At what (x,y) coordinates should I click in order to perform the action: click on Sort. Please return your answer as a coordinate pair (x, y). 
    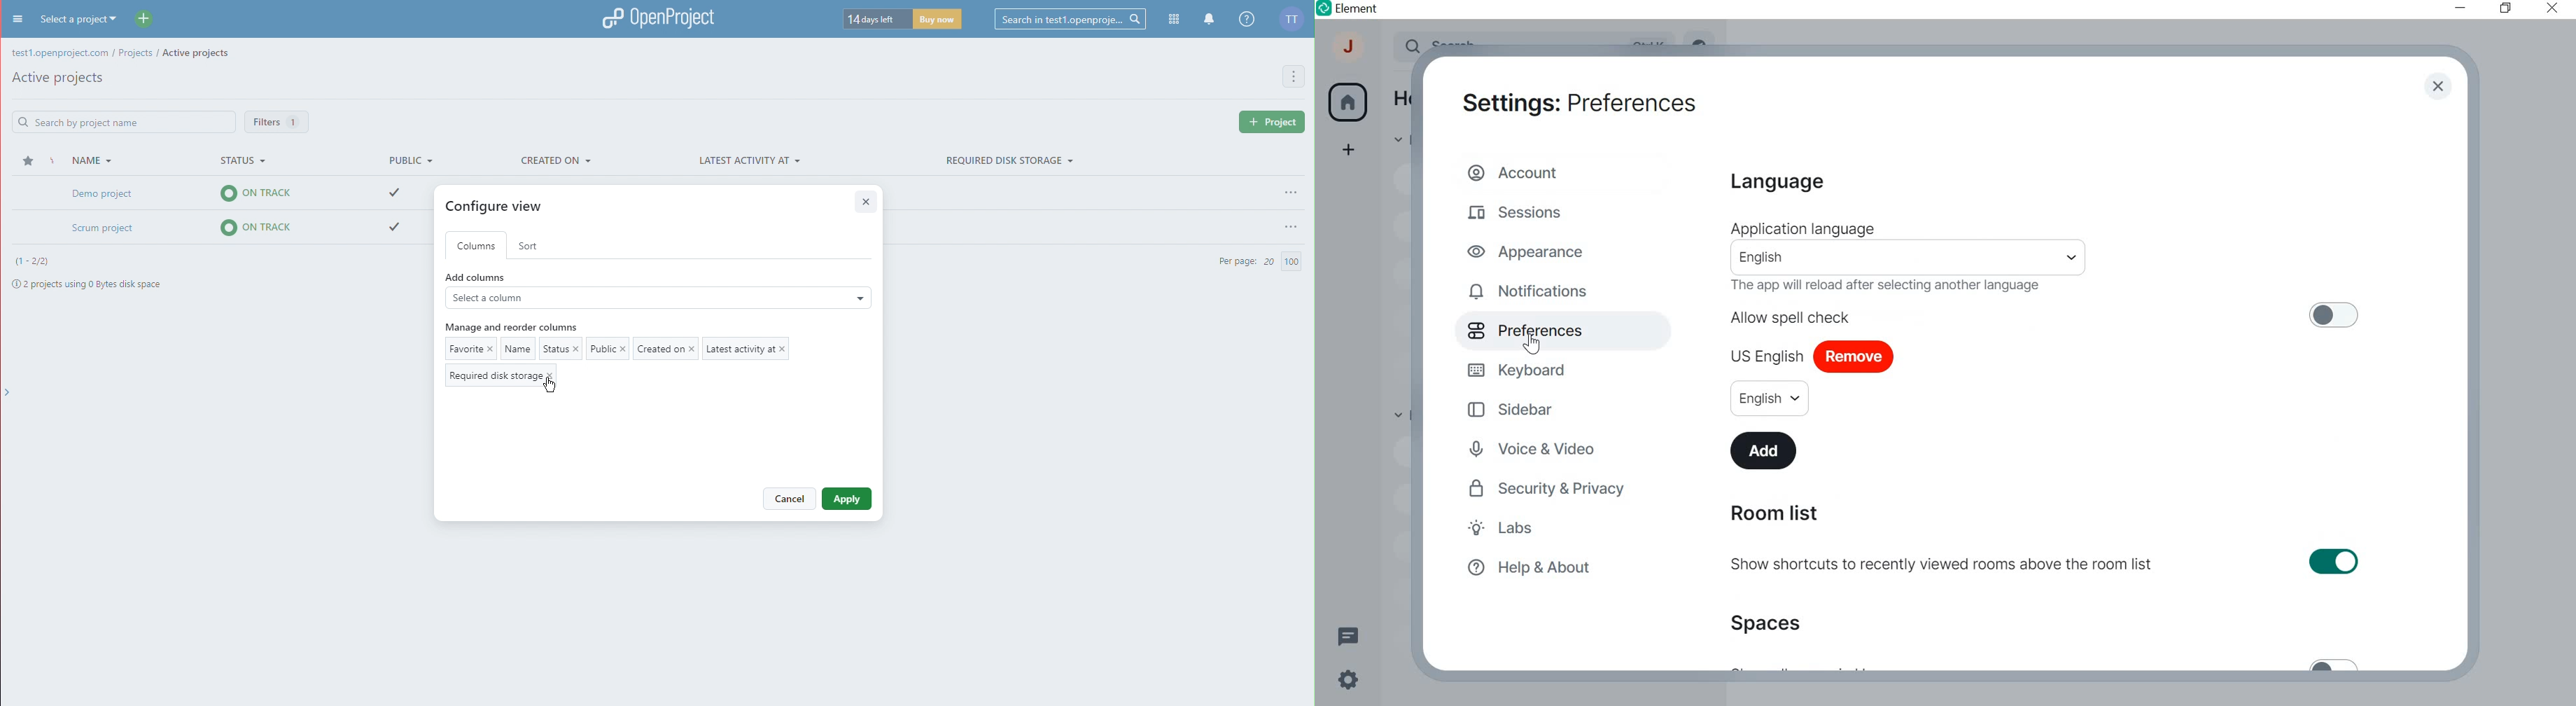
    Looking at the image, I should click on (531, 244).